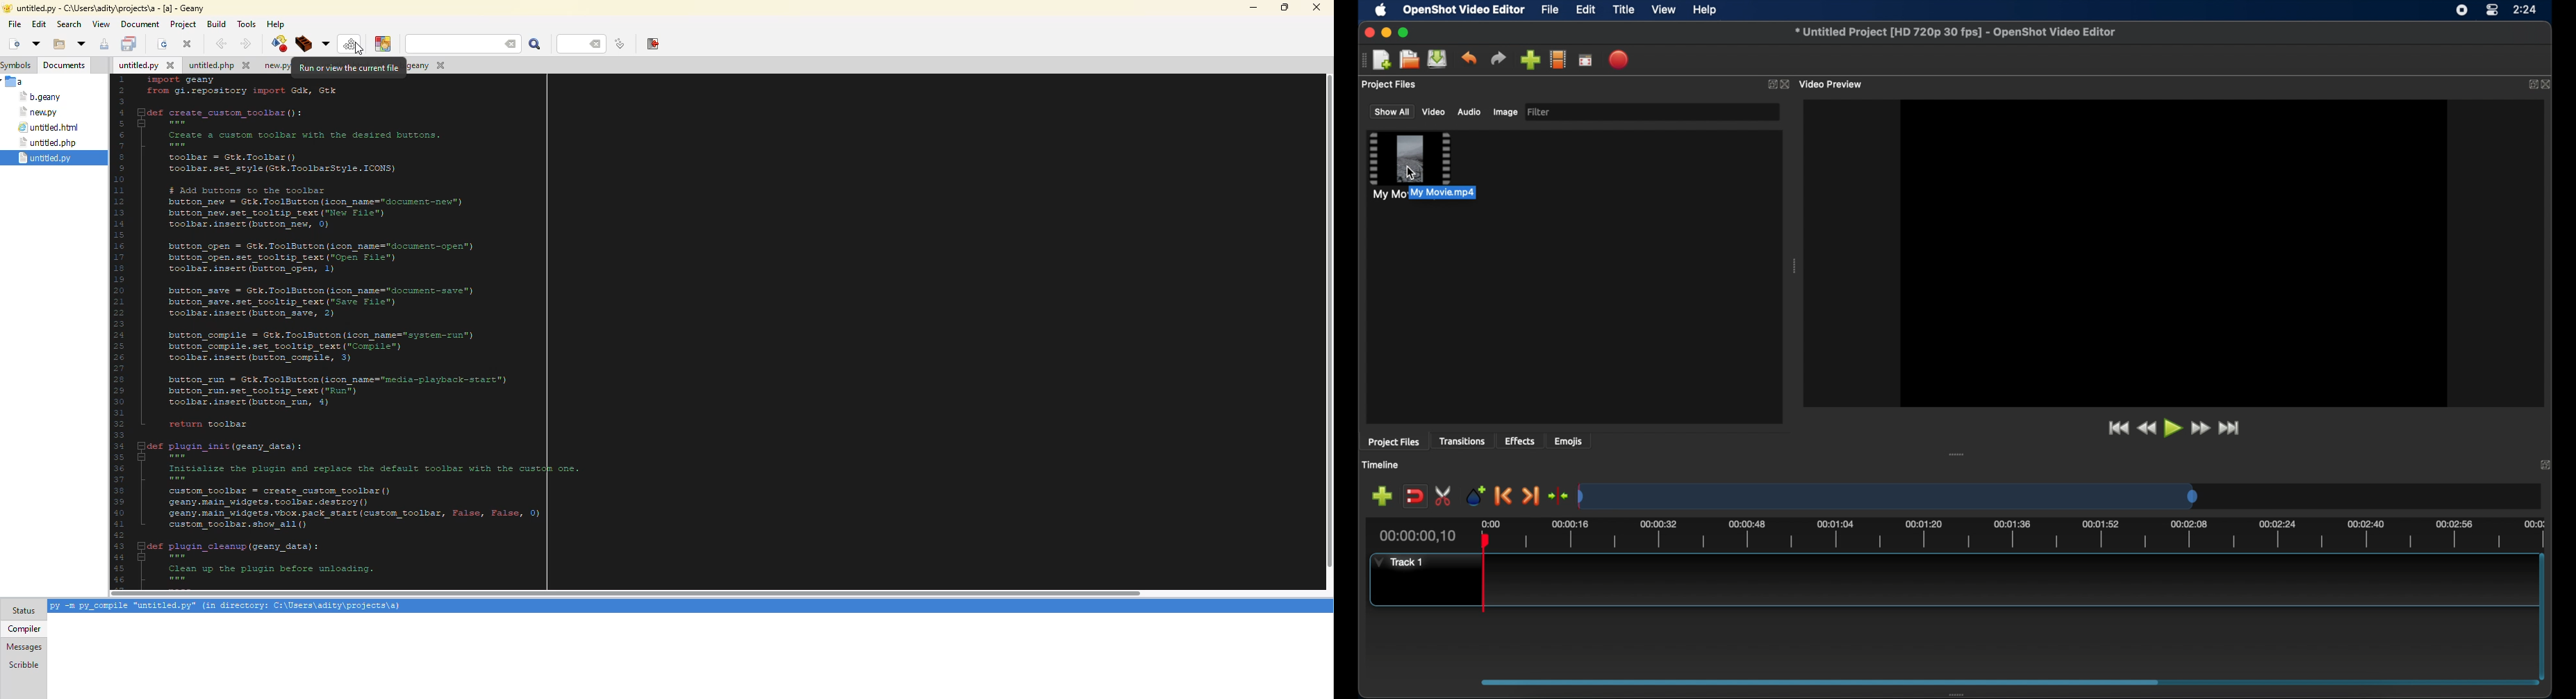  Describe the element at coordinates (580, 44) in the screenshot. I see `line number` at that location.